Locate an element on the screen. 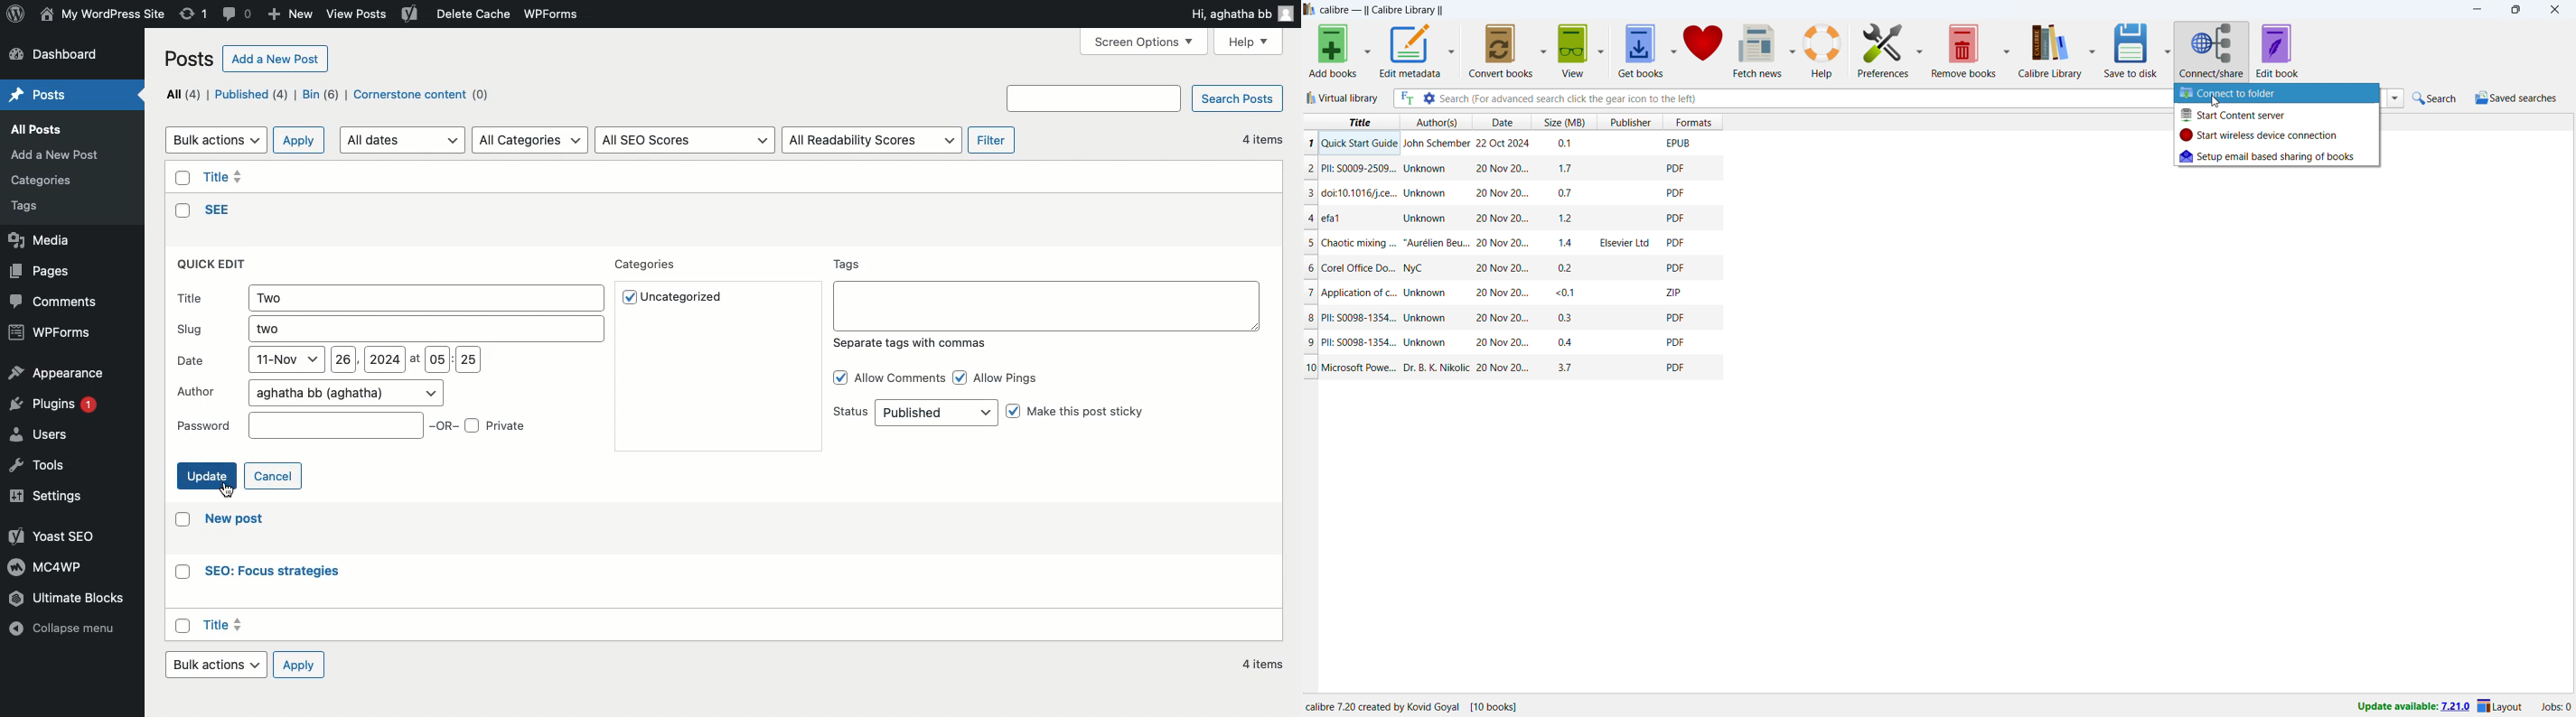 This screenshot has height=728, width=2576. checkbox is located at coordinates (178, 176).